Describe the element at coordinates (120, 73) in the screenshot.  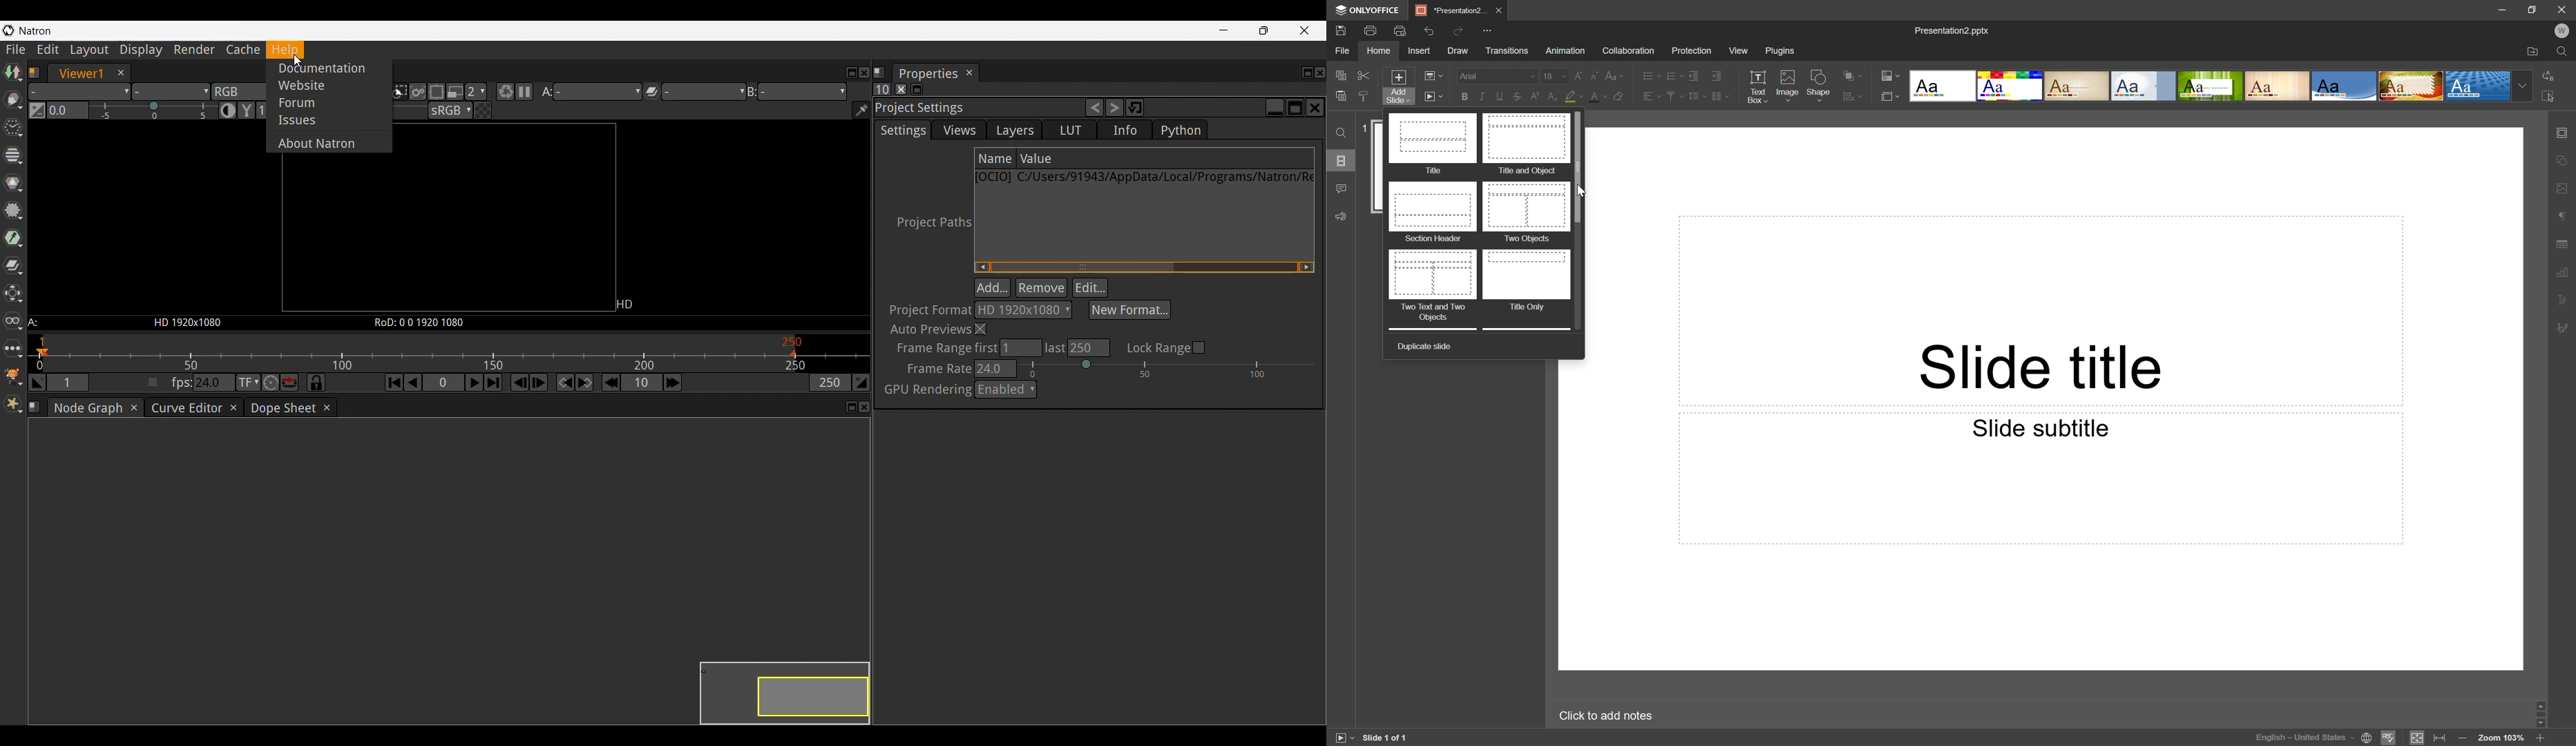
I see `Close` at that location.